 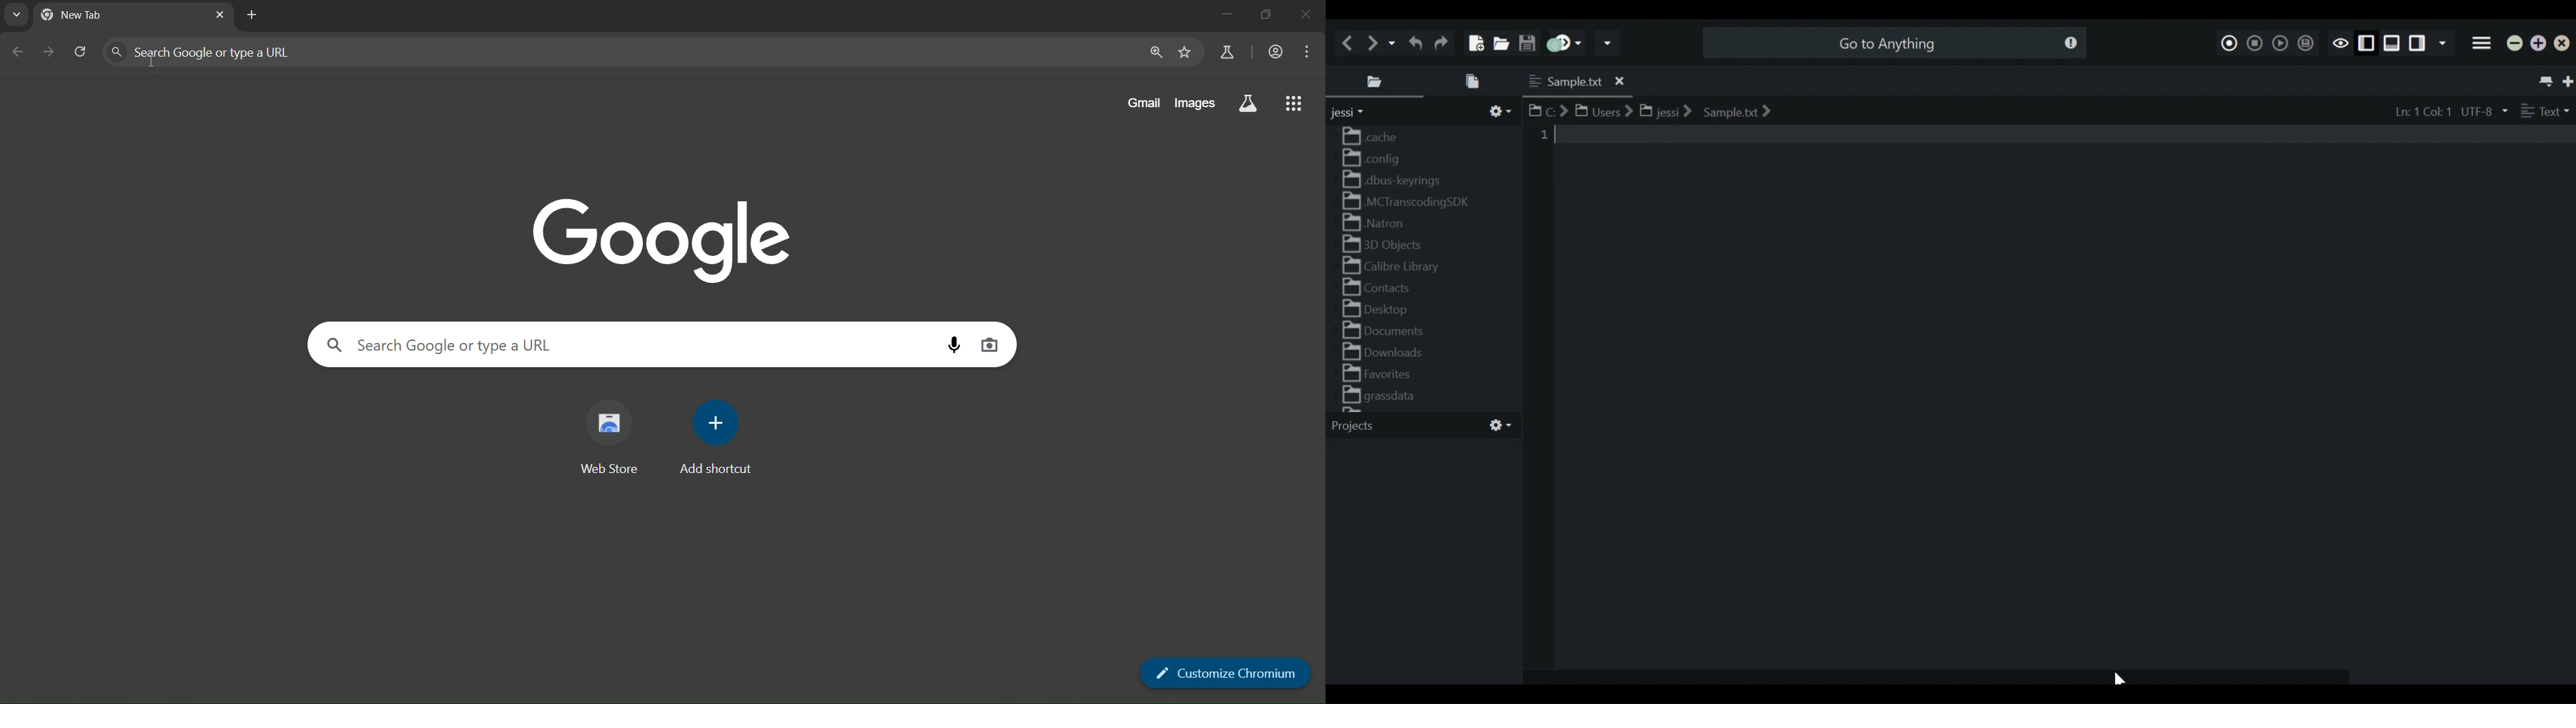 I want to click on go forward in page, so click(x=50, y=53).